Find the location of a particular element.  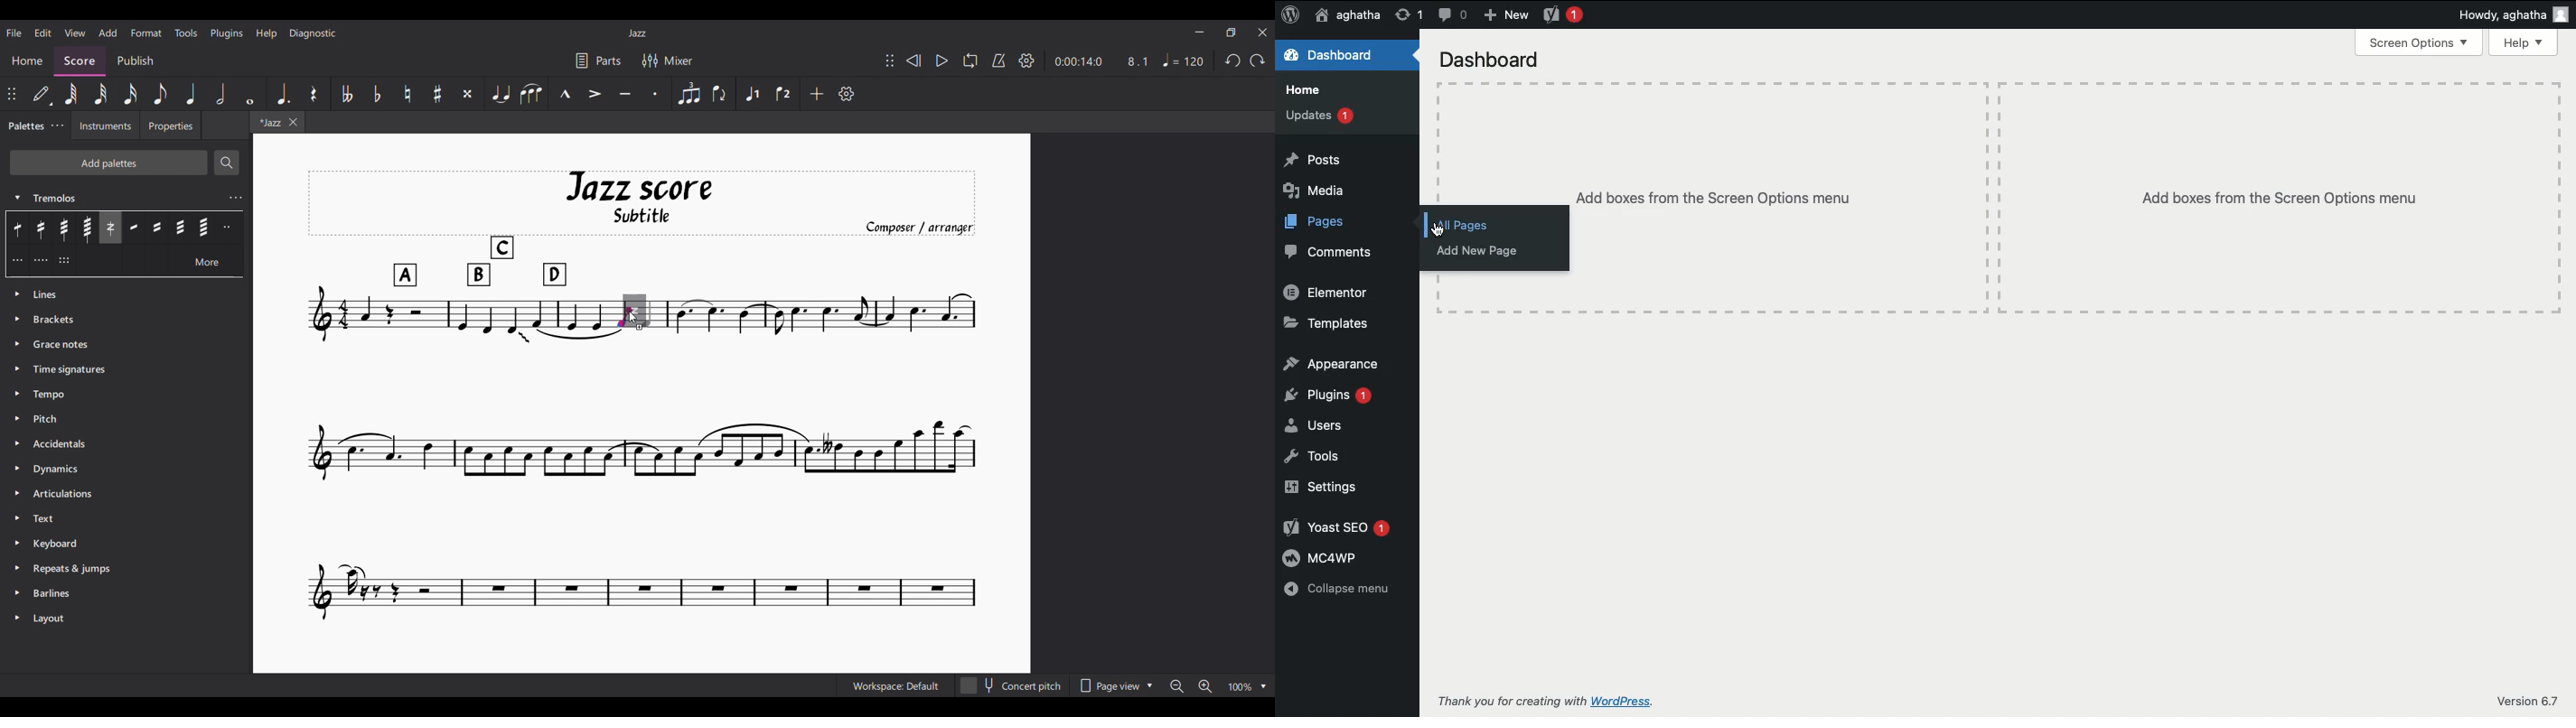

User is located at coordinates (1345, 16).